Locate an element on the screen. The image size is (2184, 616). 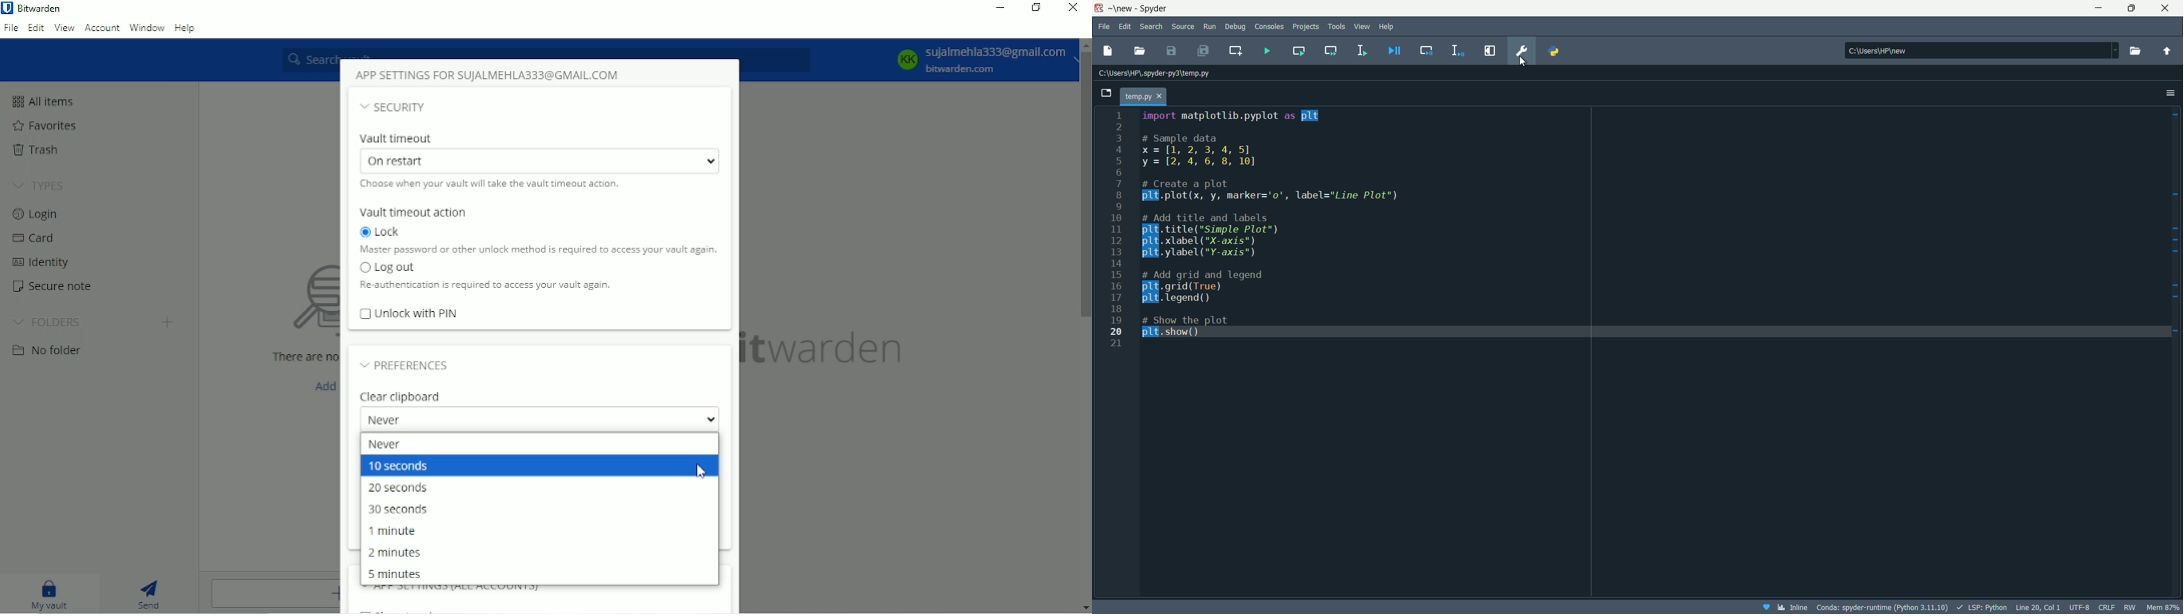
Lock is located at coordinates (384, 232).